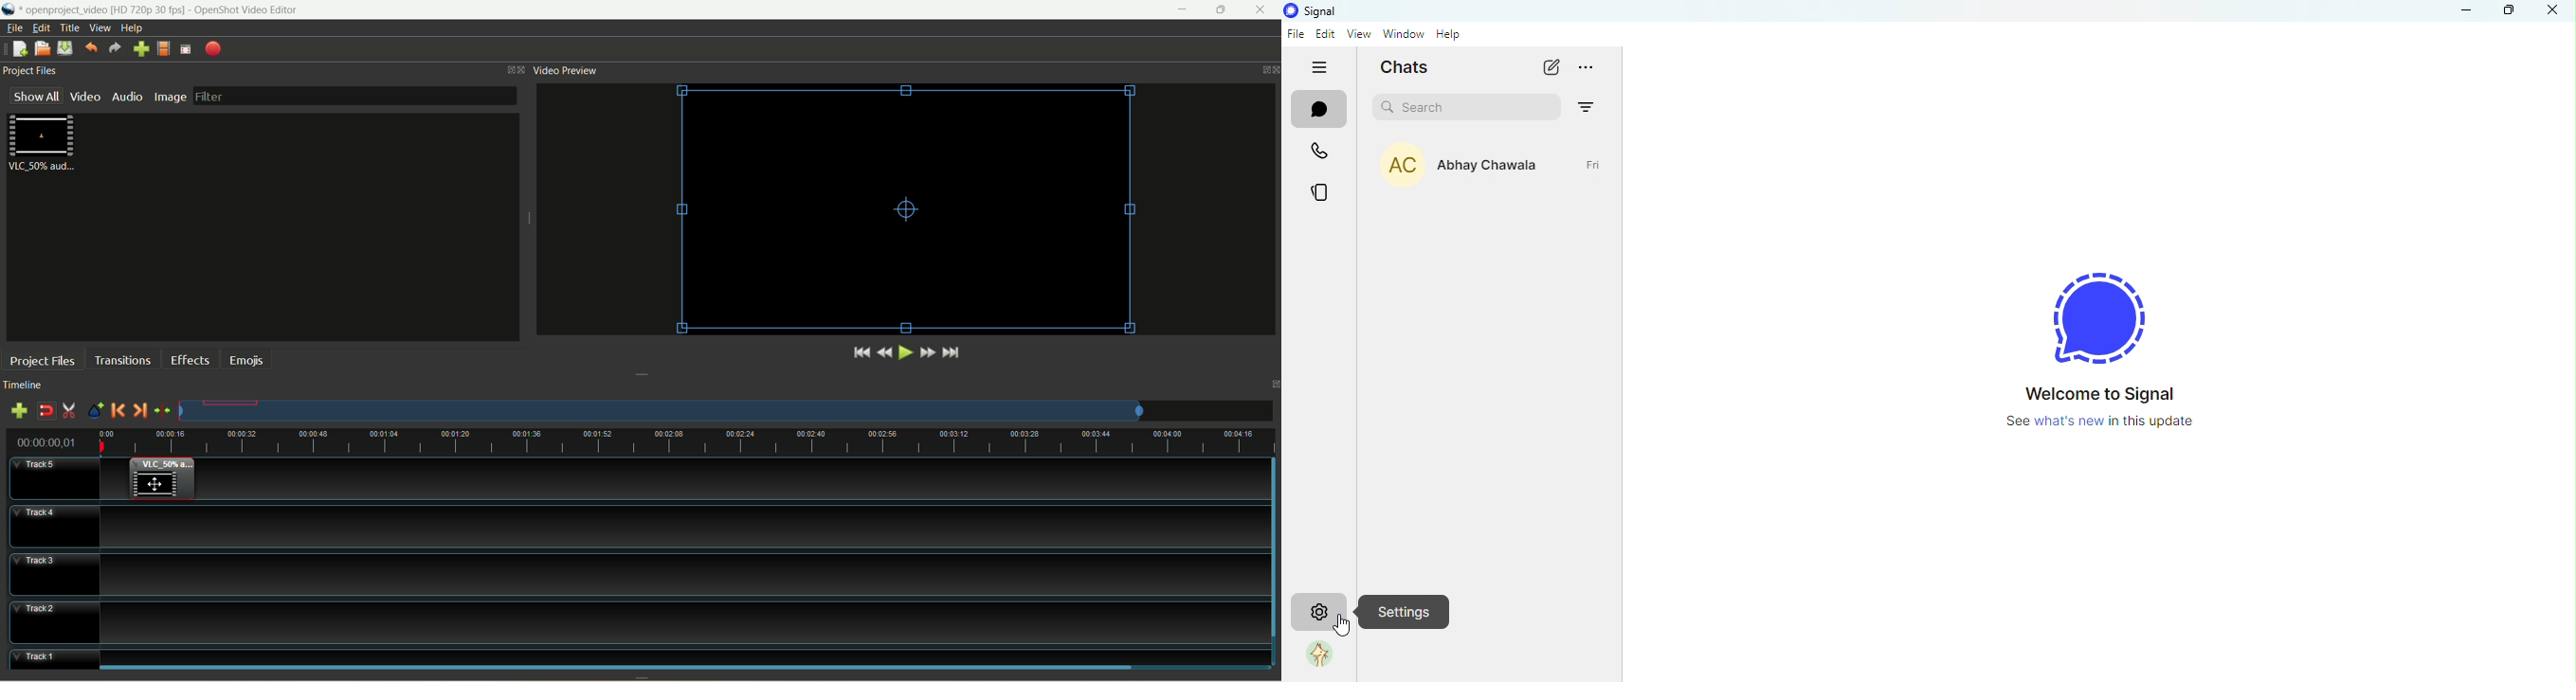 This screenshot has height=700, width=2576. Describe the element at coordinates (1341, 632) in the screenshot. I see `Cursor` at that location.